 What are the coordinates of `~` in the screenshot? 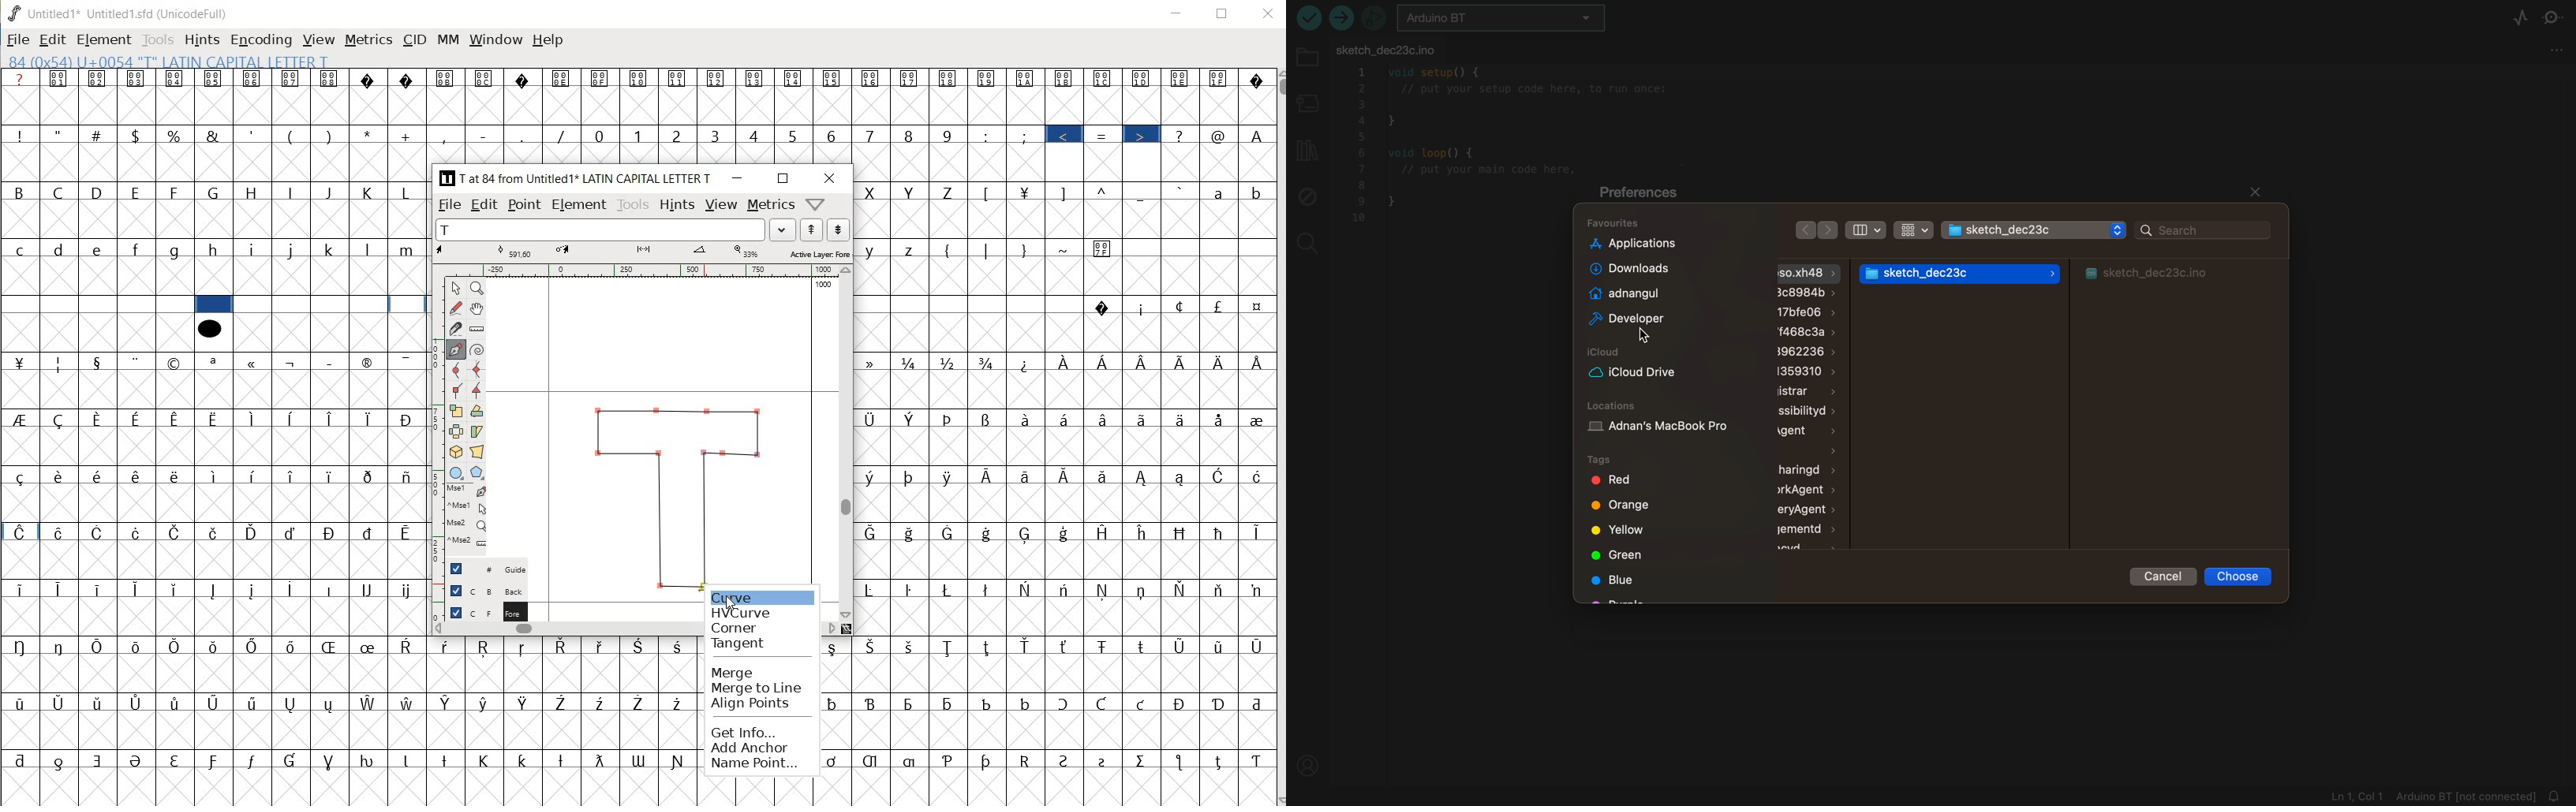 It's located at (1066, 250).